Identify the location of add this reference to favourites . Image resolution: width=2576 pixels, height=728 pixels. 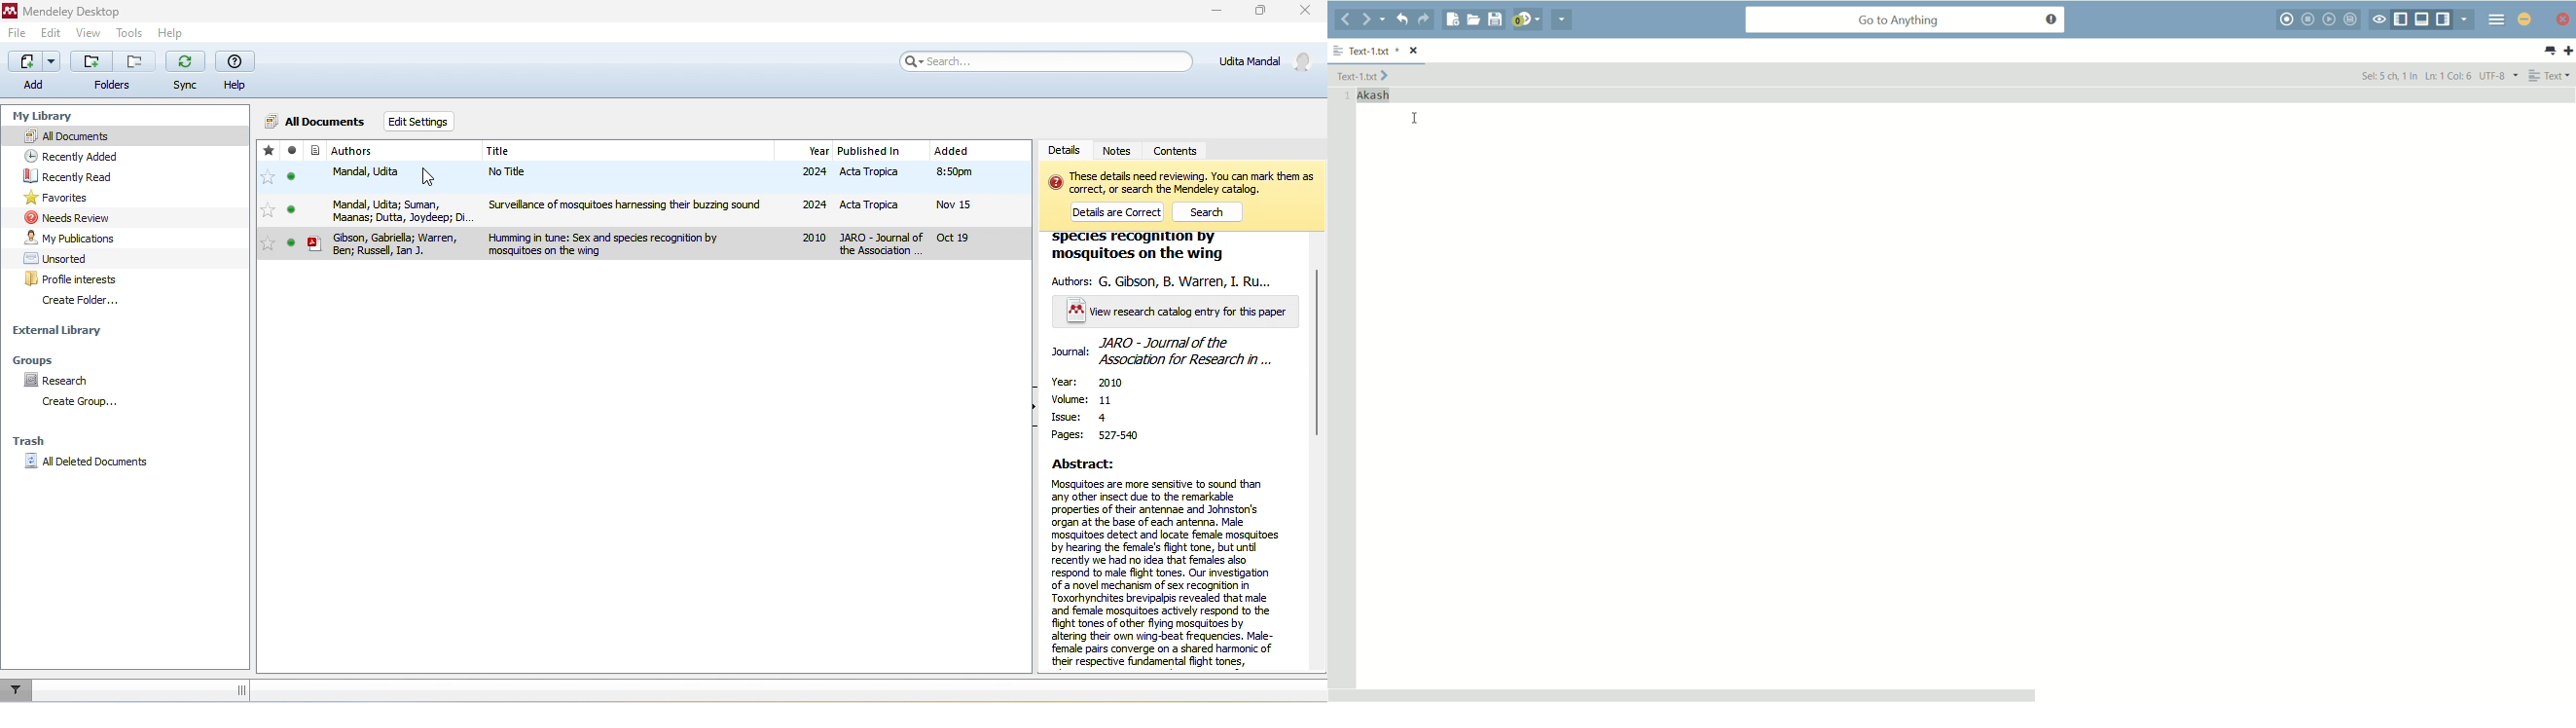
(269, 152).